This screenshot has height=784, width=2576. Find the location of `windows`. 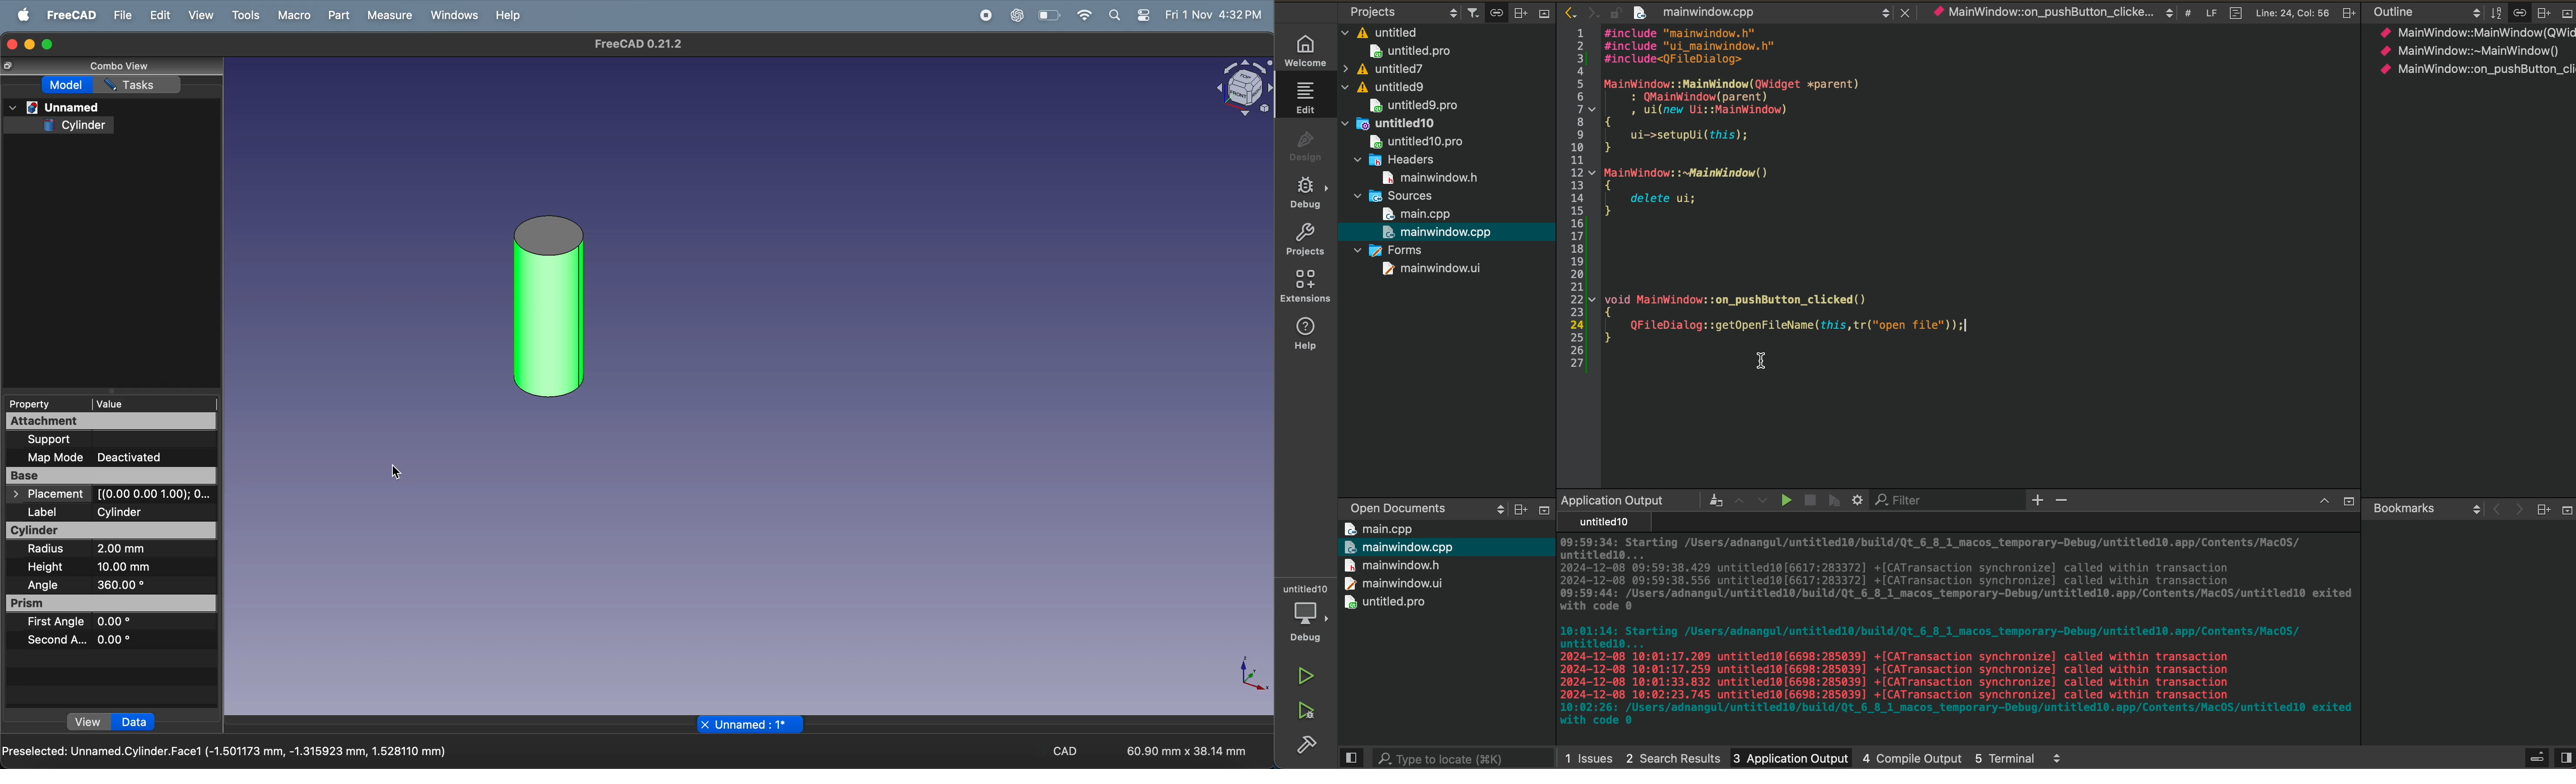

windows is located at coordinates (450, 16).